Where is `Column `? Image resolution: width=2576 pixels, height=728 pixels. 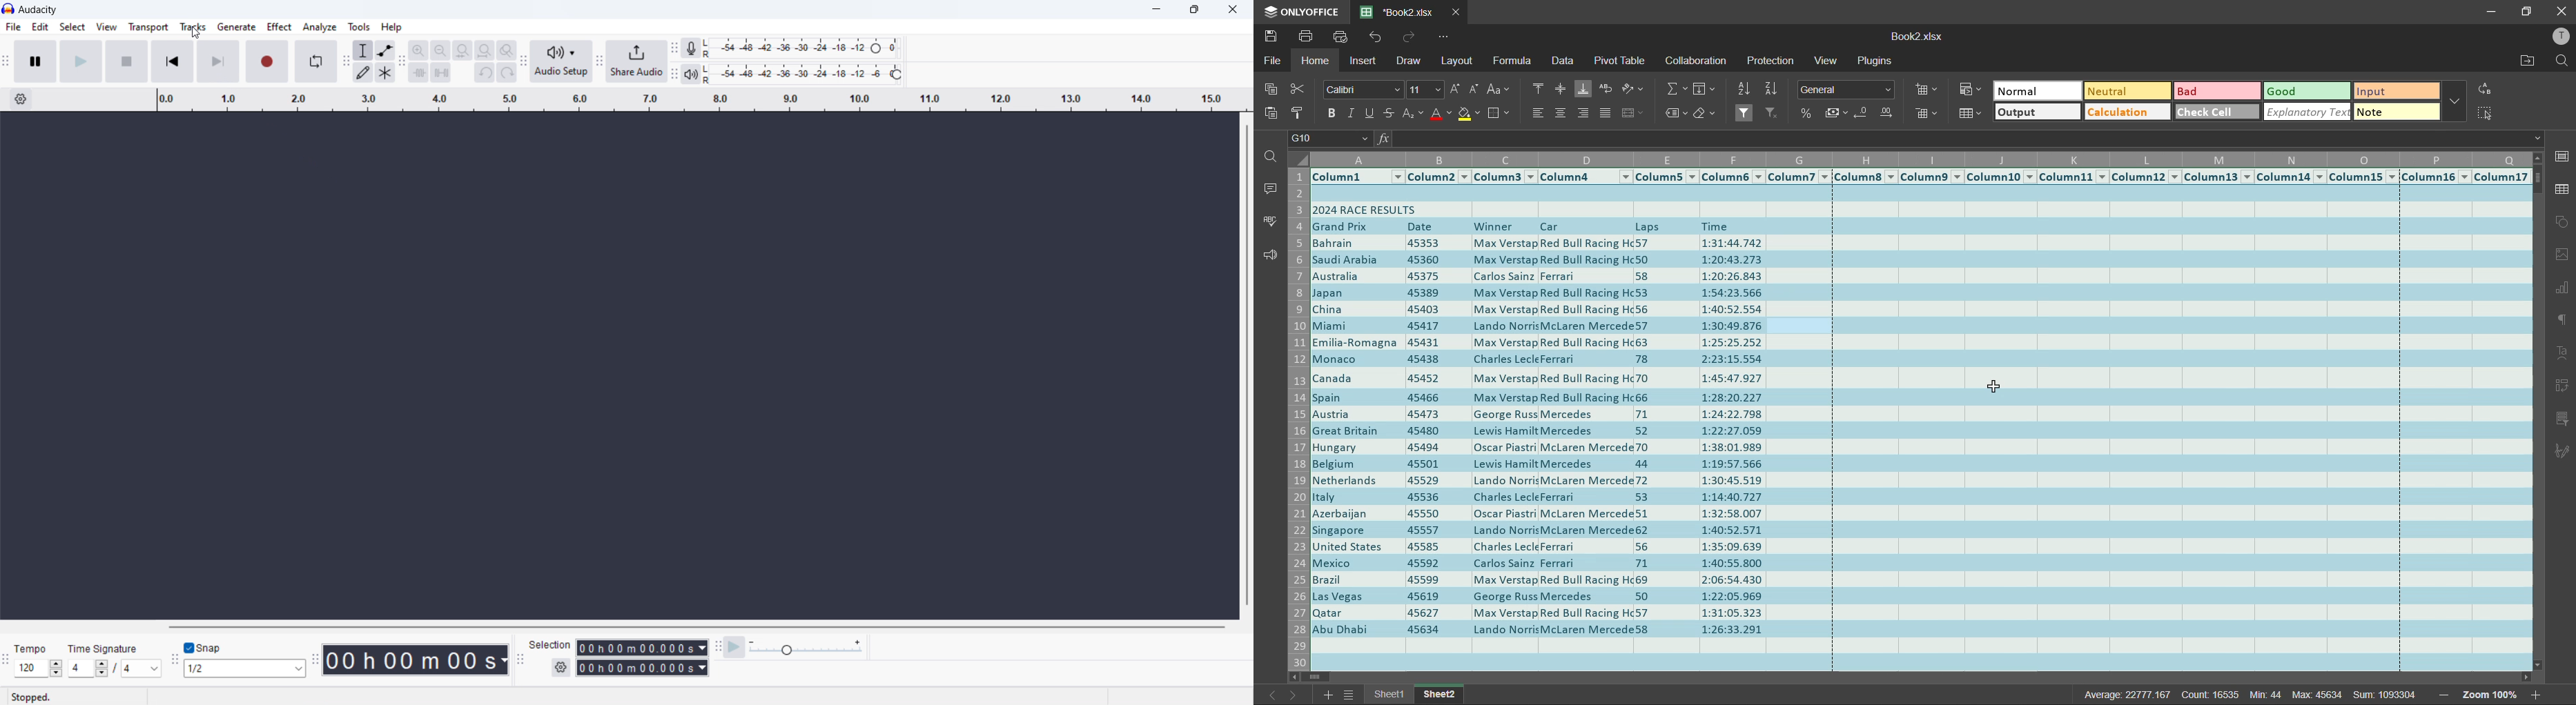
Column  is located at coordinates (2293, 178).